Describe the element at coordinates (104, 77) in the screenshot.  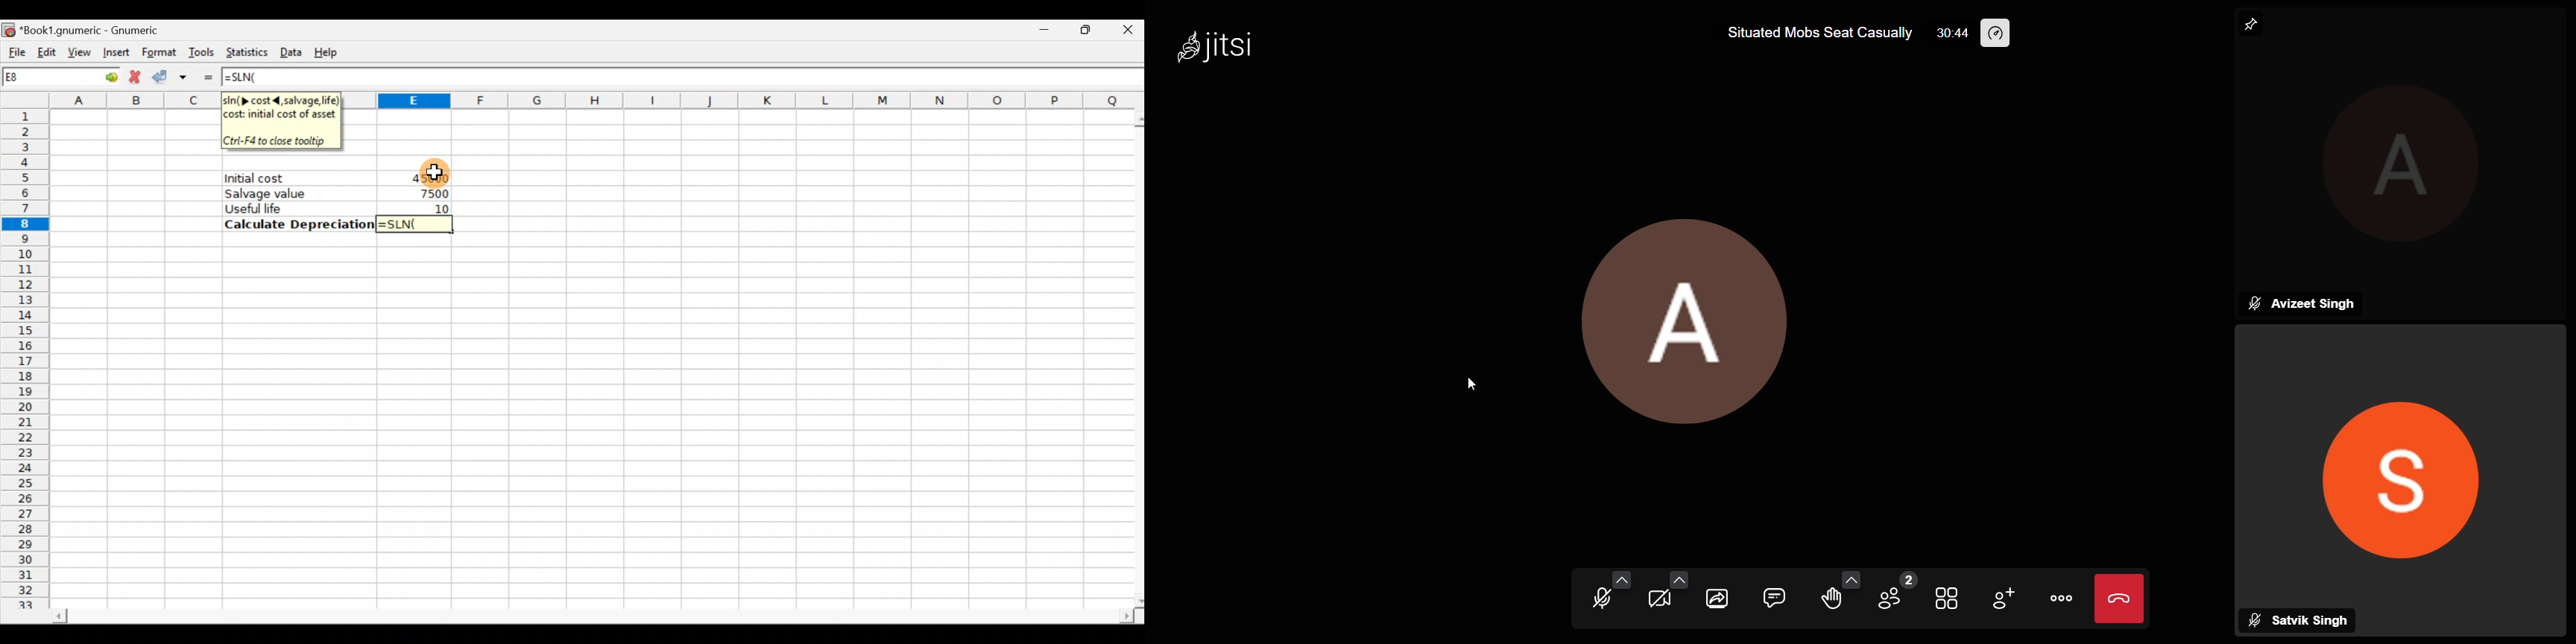
I see `go to` at that location.